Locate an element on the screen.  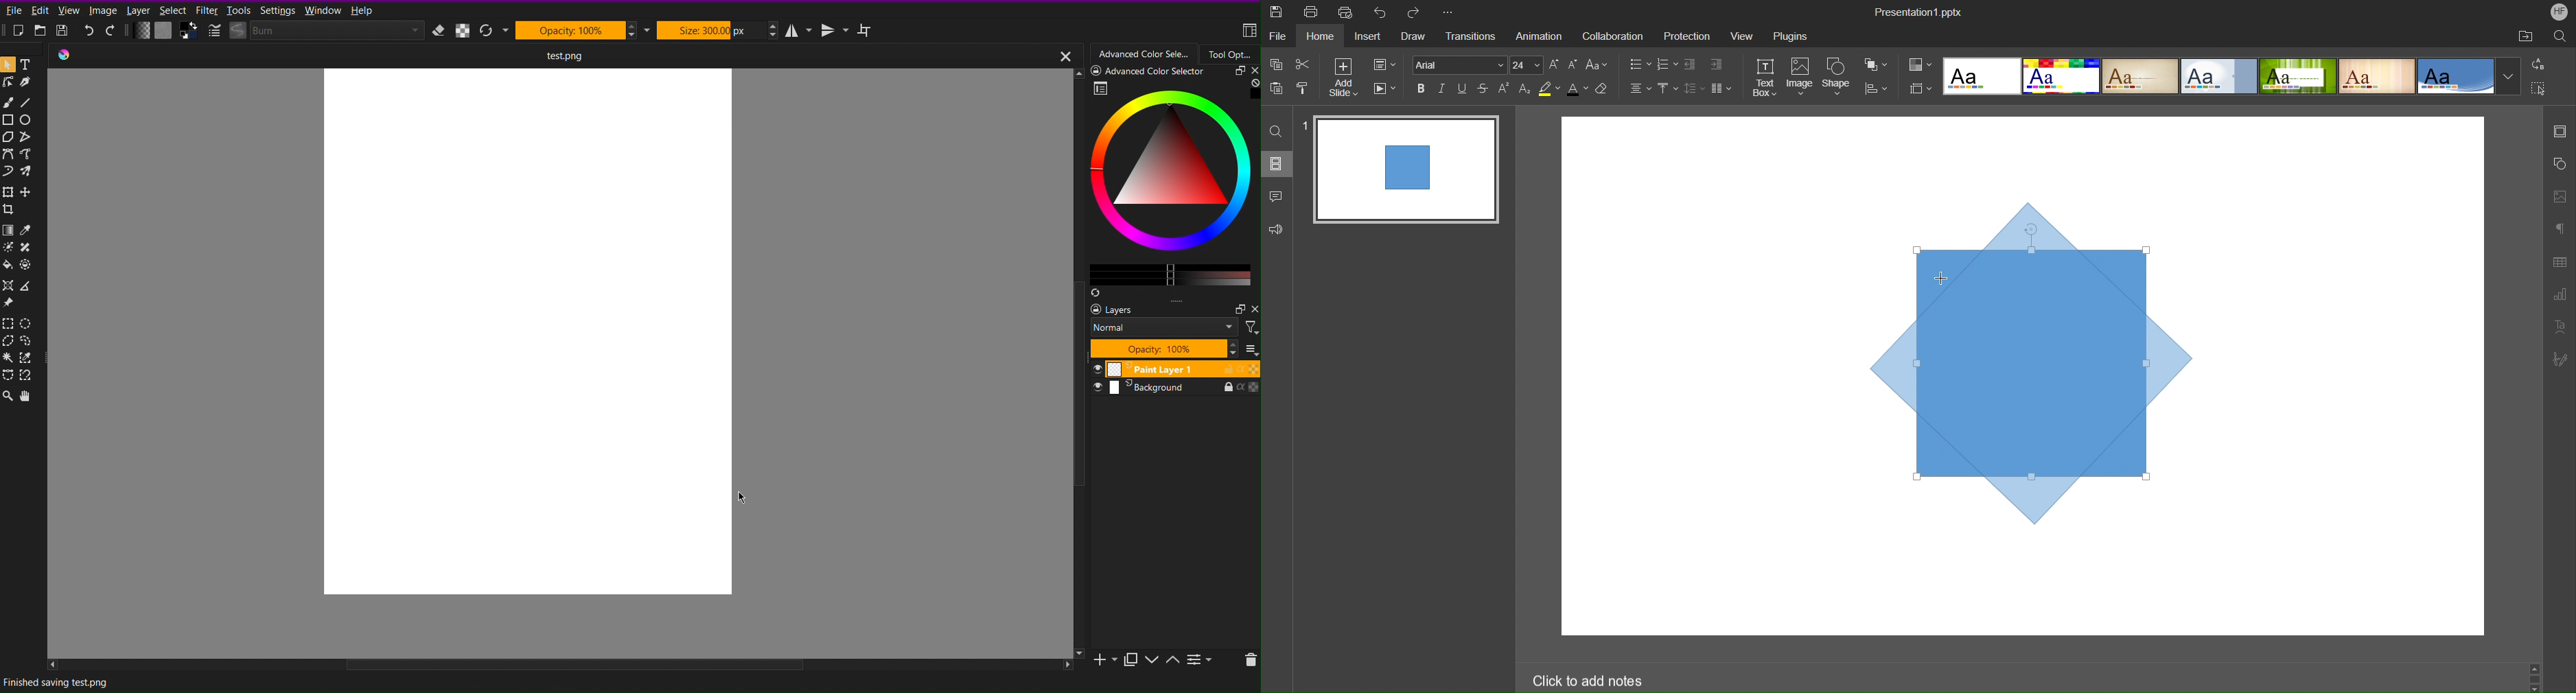
Animation is located at coordinates (1538, 34).